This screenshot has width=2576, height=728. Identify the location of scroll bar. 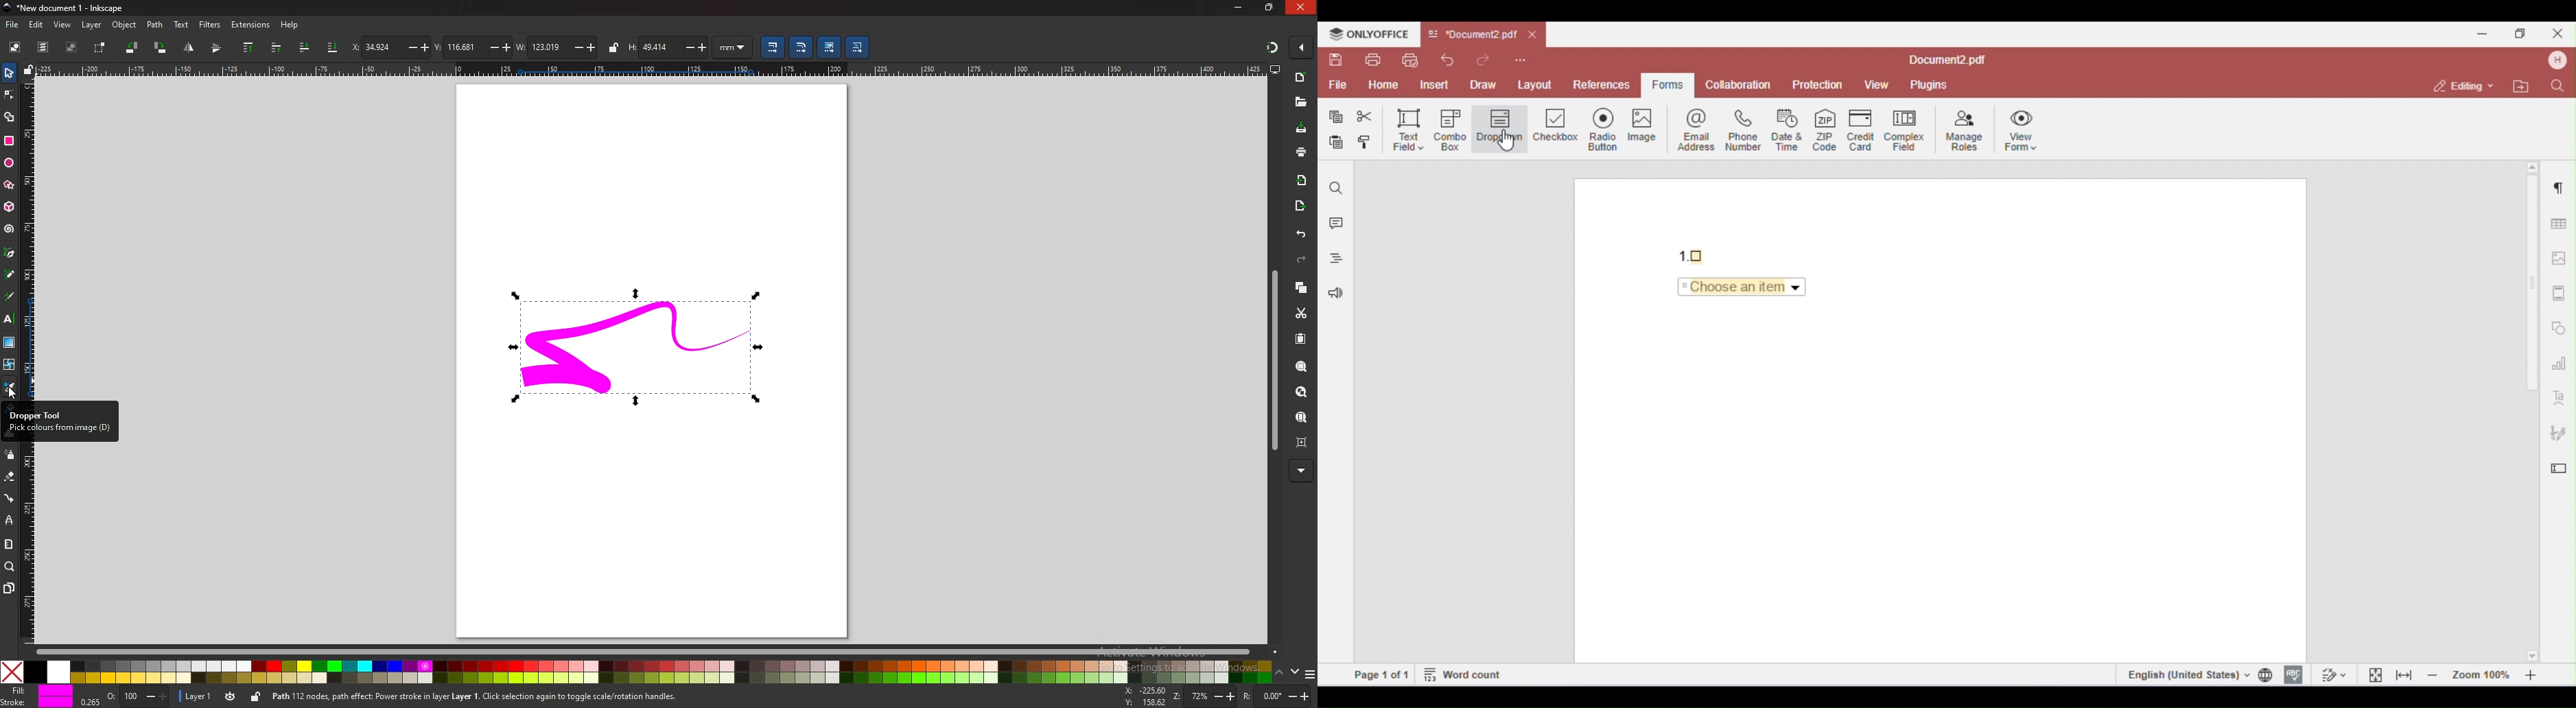
(657, 651).